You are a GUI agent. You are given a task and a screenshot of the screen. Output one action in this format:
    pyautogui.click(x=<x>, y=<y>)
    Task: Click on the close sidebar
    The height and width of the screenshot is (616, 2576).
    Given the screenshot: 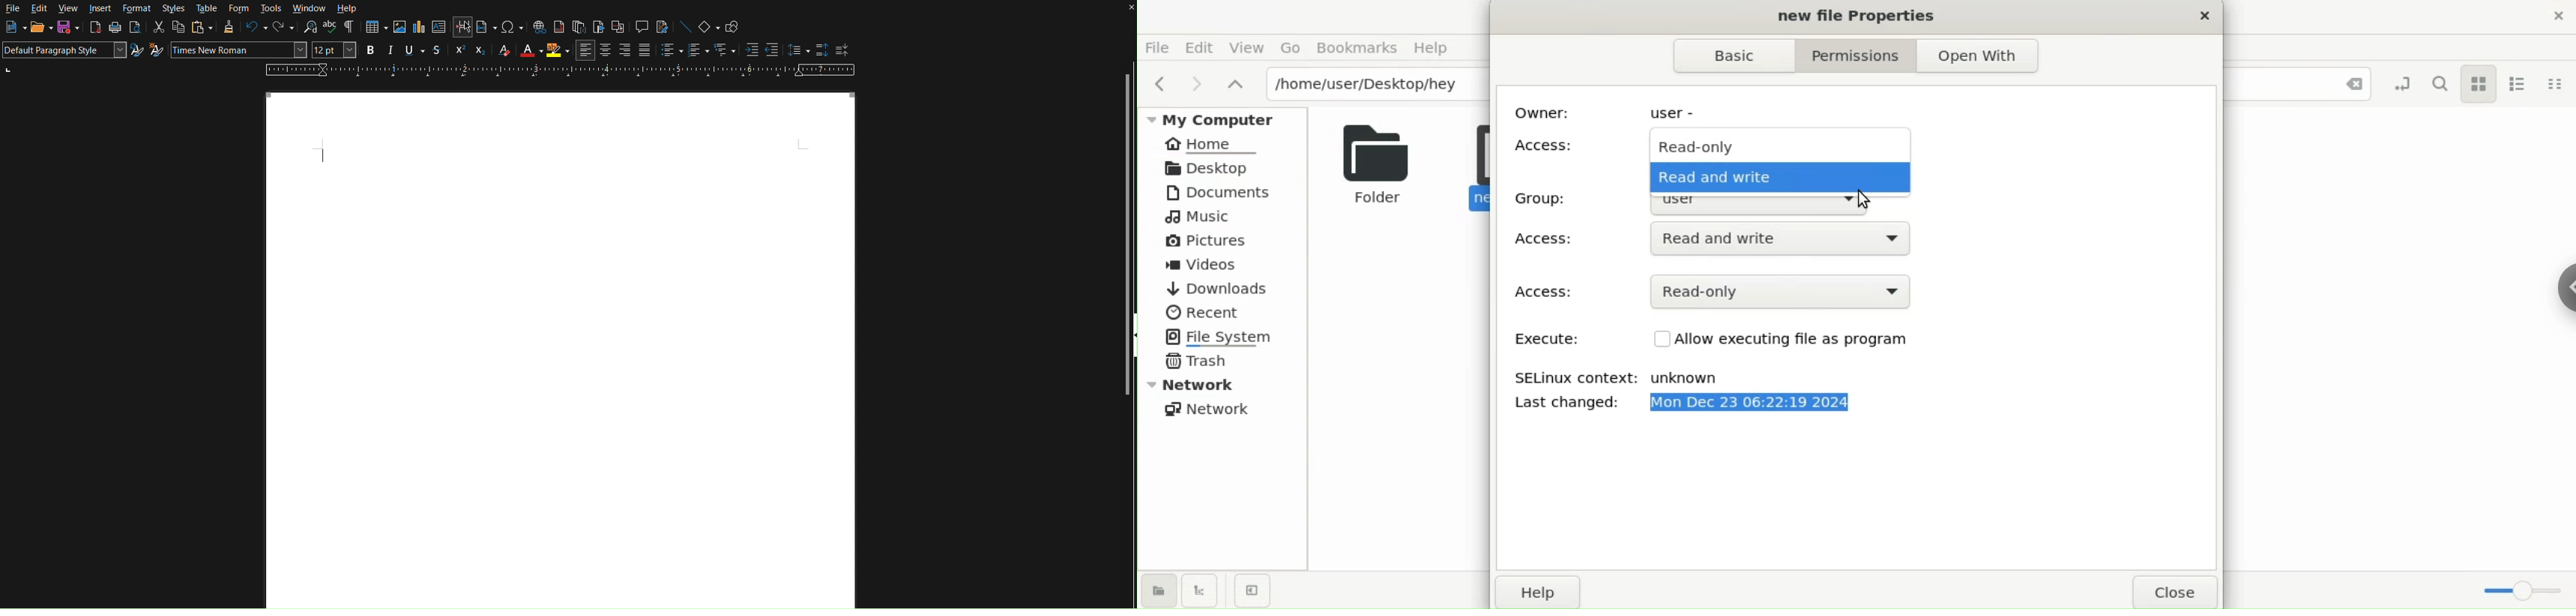 What is the action you would take?
    pyautogui.click(x=1256, y=588)
    